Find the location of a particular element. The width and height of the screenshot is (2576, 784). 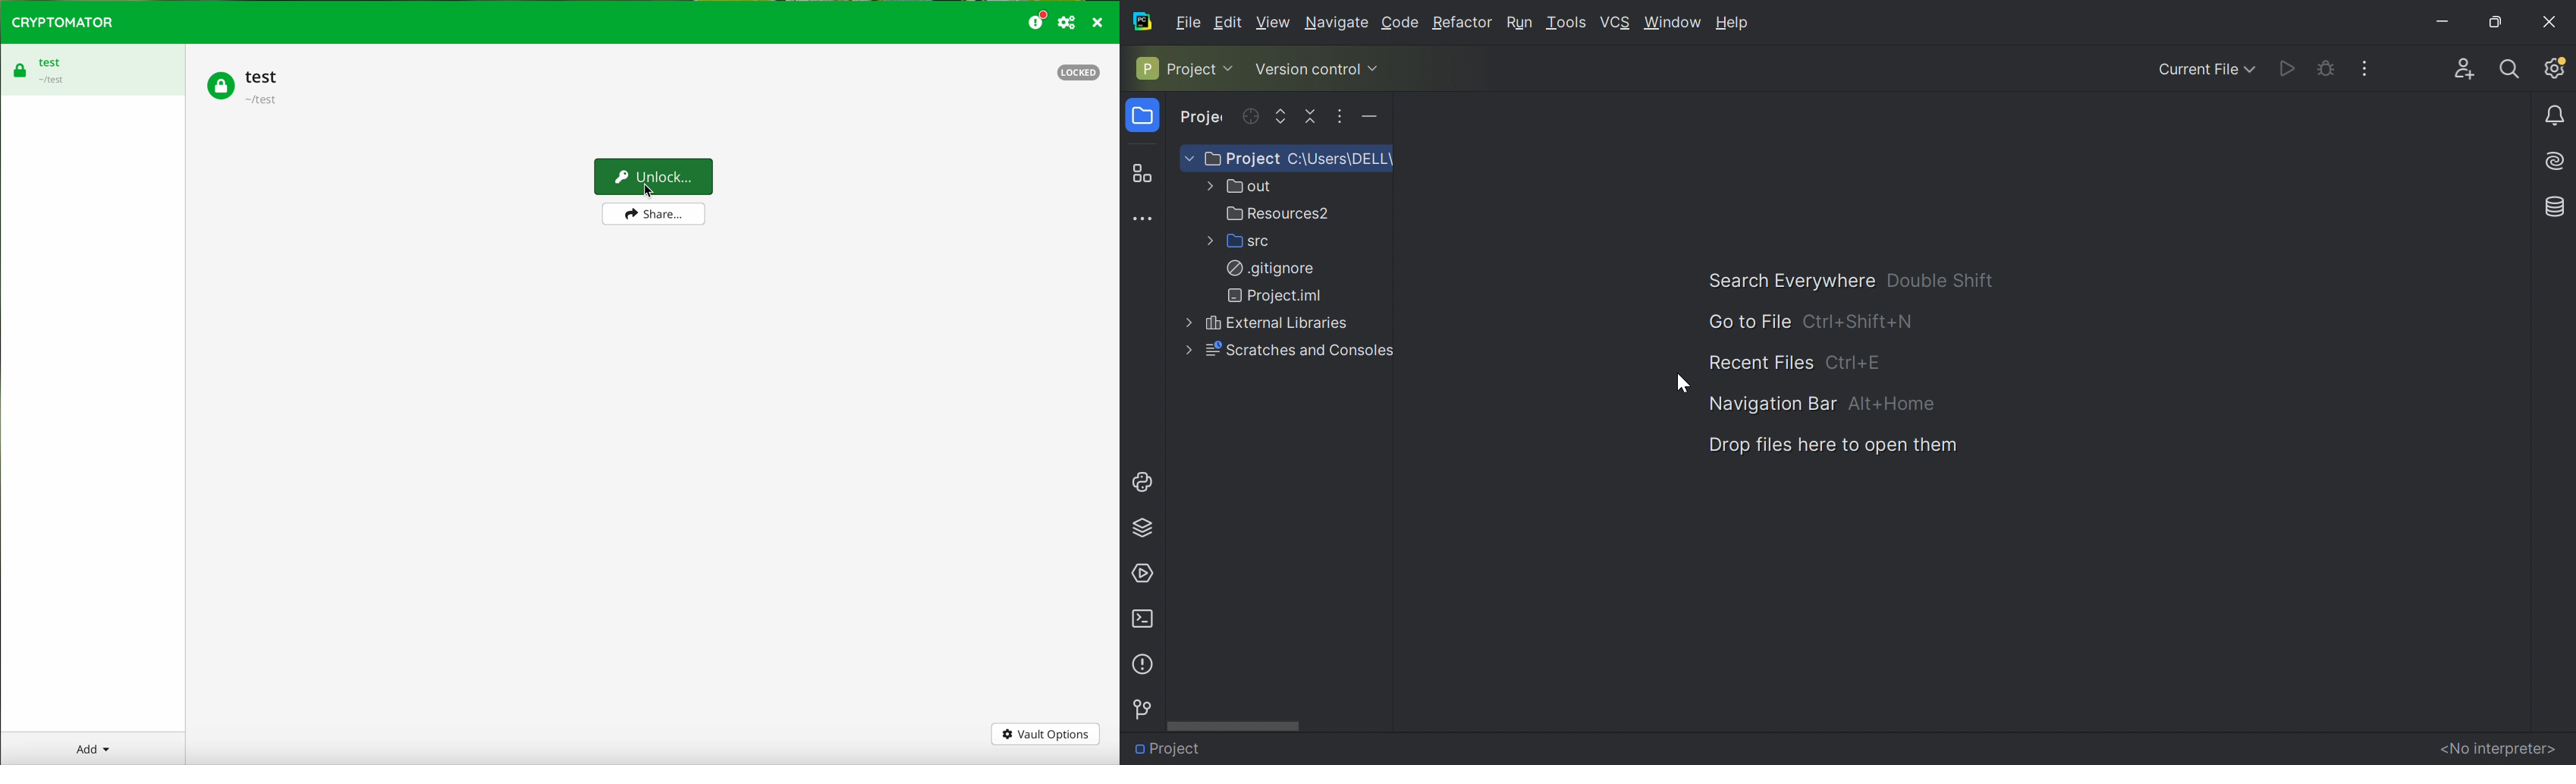

Project is located at coordinates (1241, 159).